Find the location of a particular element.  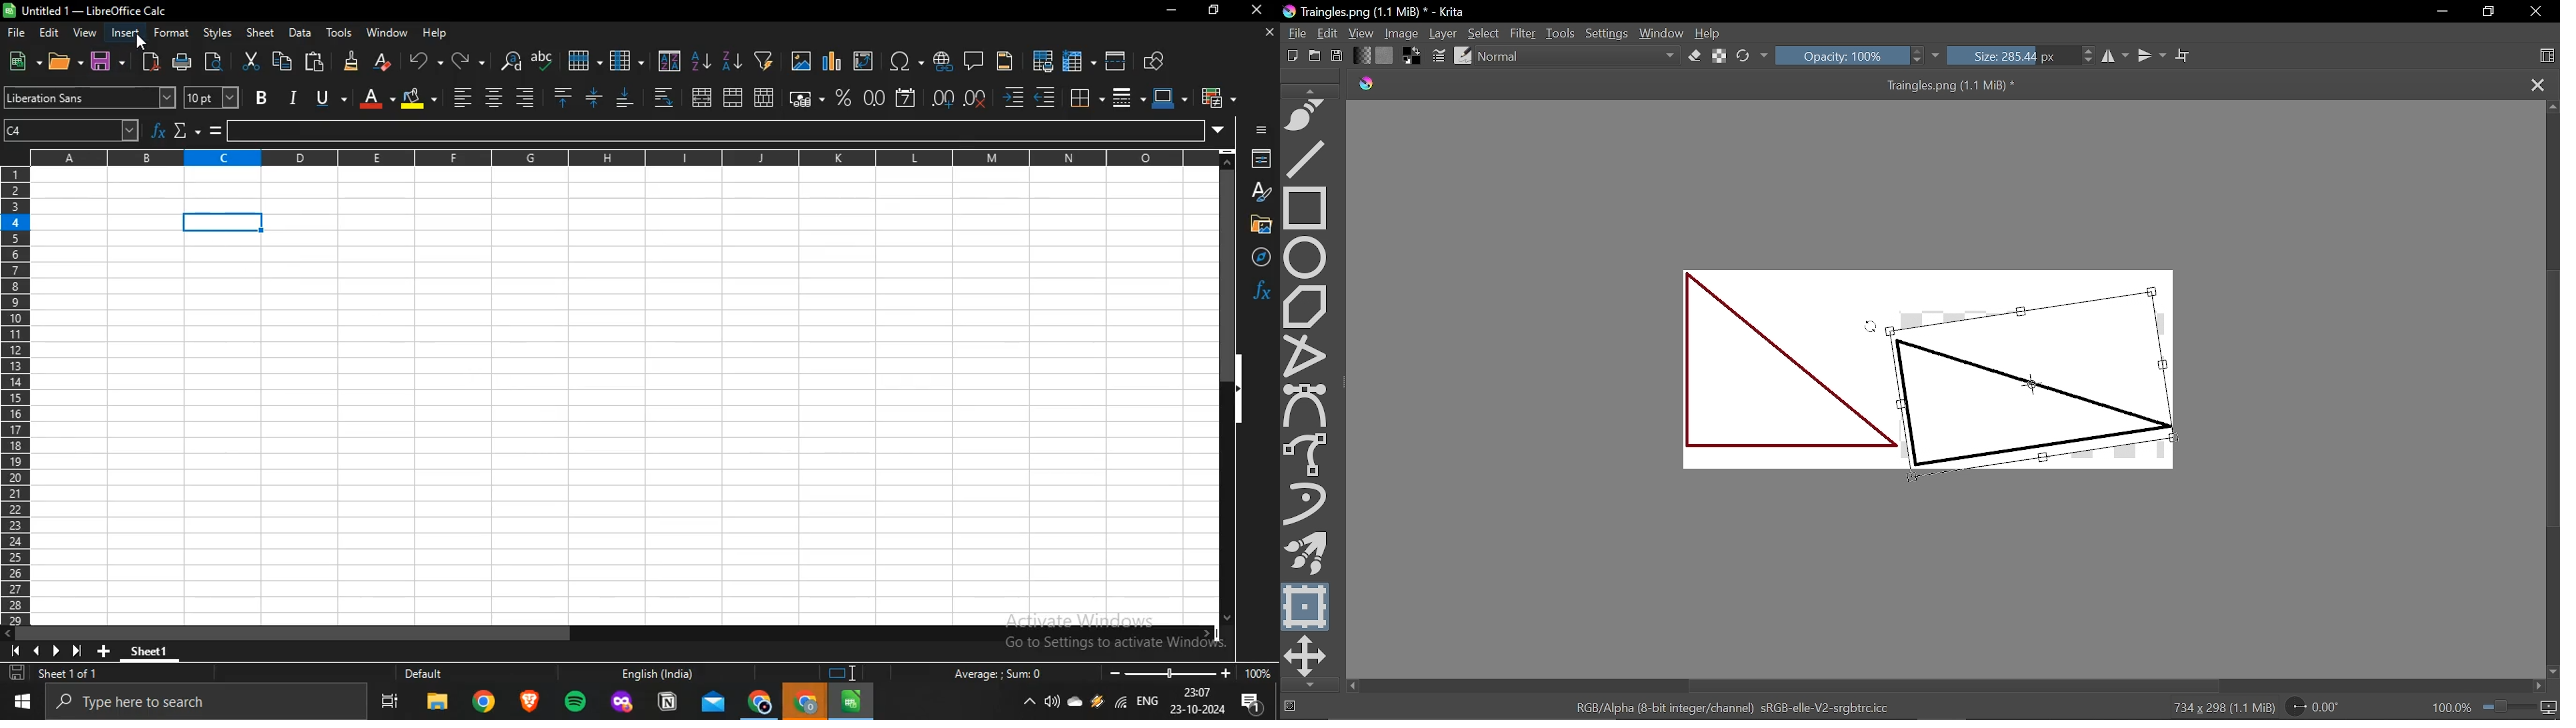

Vertical scrollbar is located at coordinates (2551, 396).